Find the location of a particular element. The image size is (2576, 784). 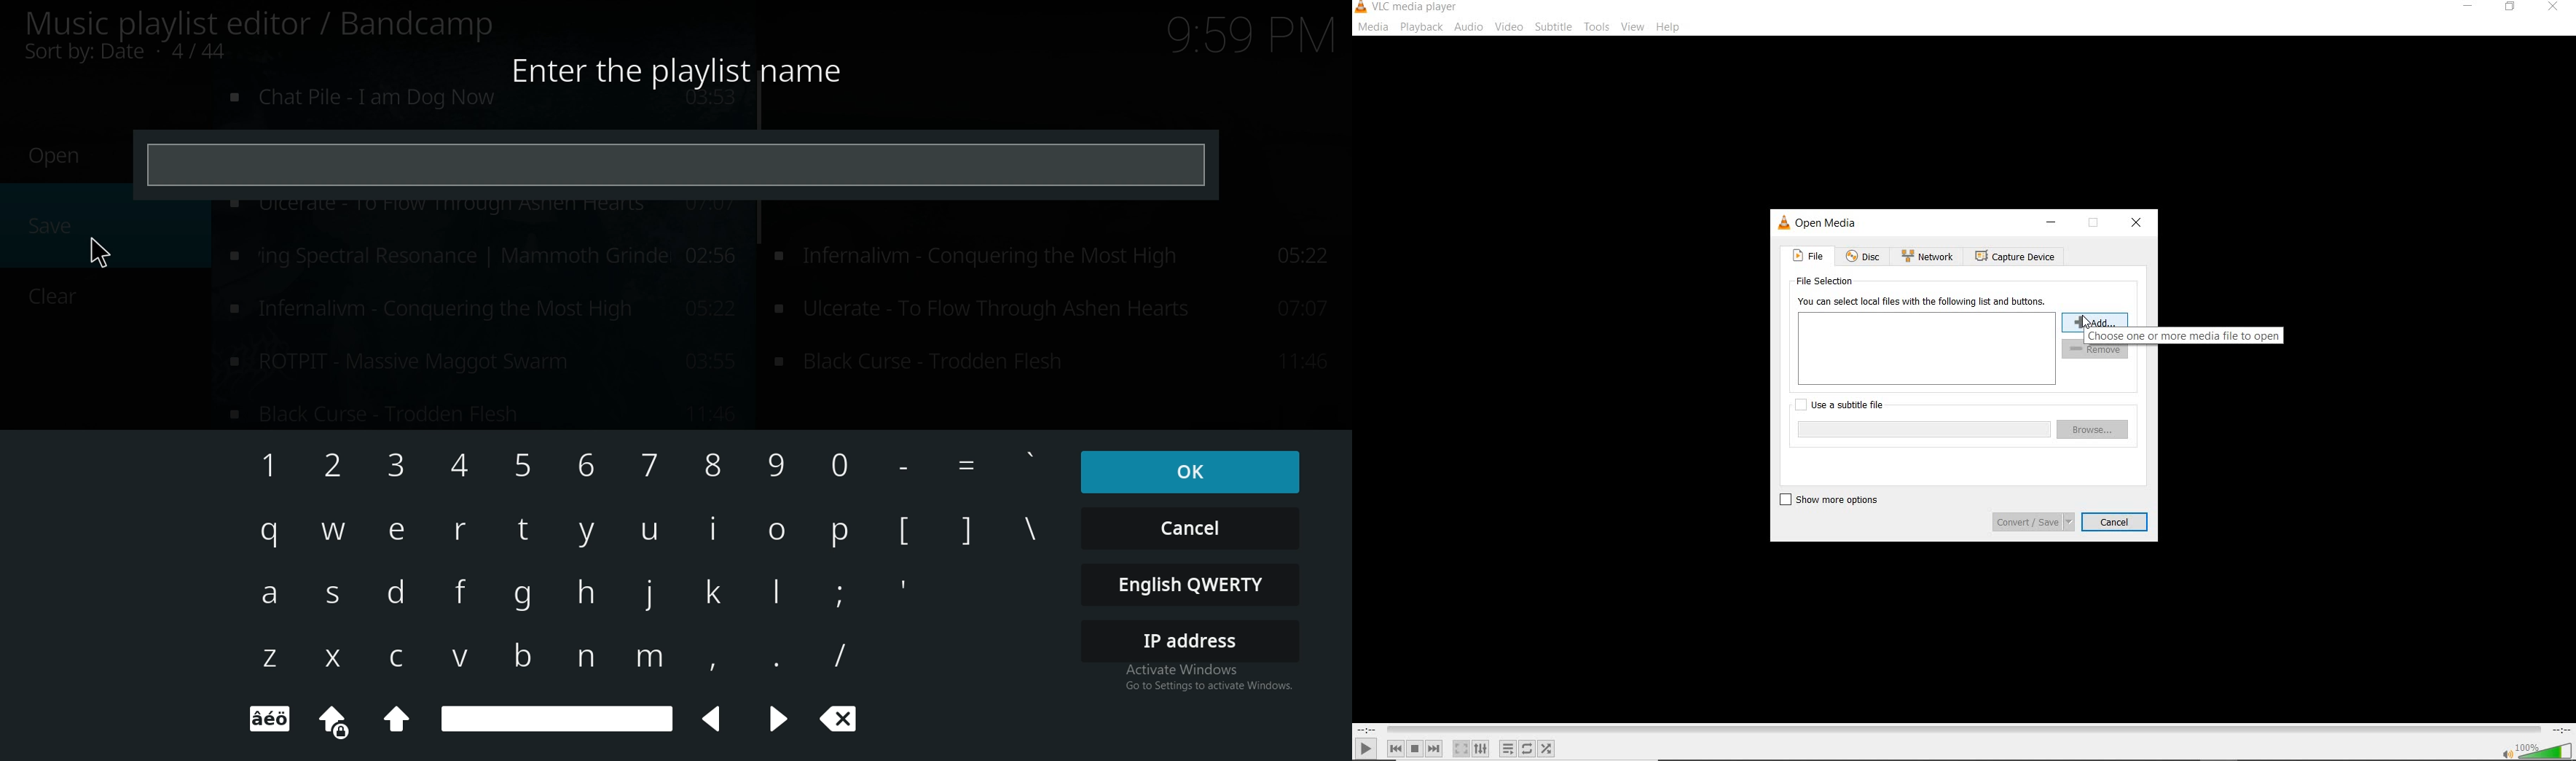

view is located at coordinates (1633, 27).